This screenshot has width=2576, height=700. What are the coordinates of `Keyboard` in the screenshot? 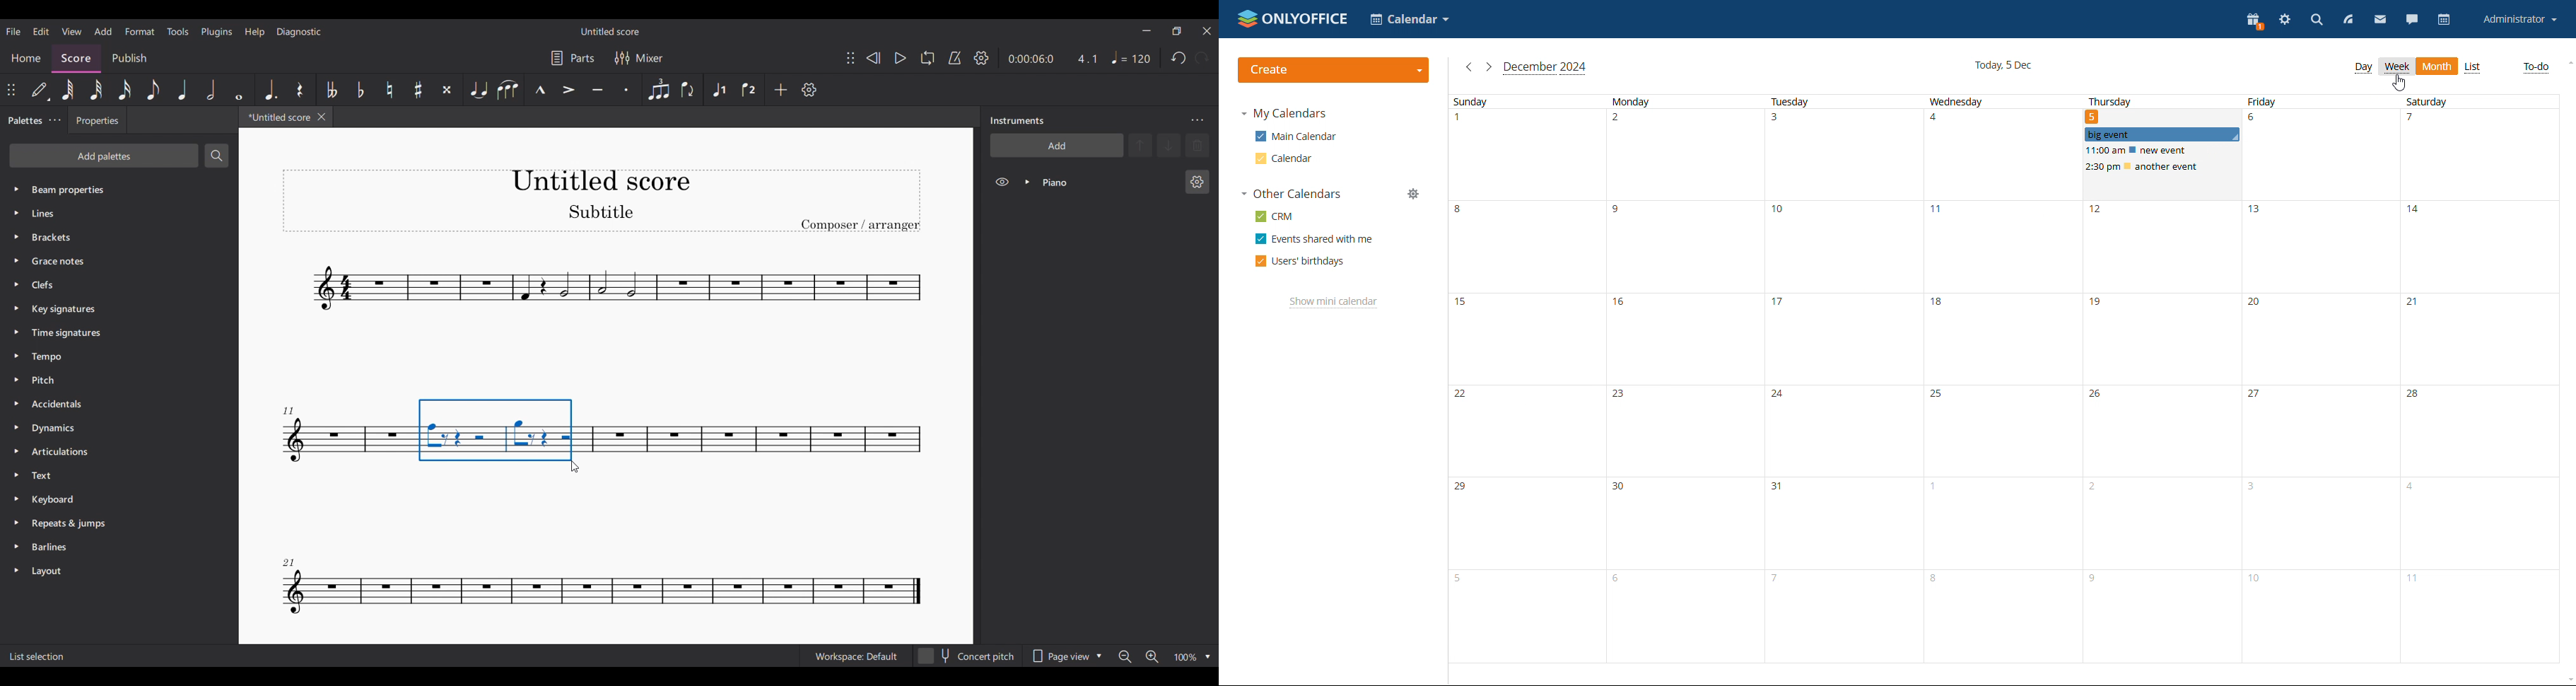 It's located at (109, 499).